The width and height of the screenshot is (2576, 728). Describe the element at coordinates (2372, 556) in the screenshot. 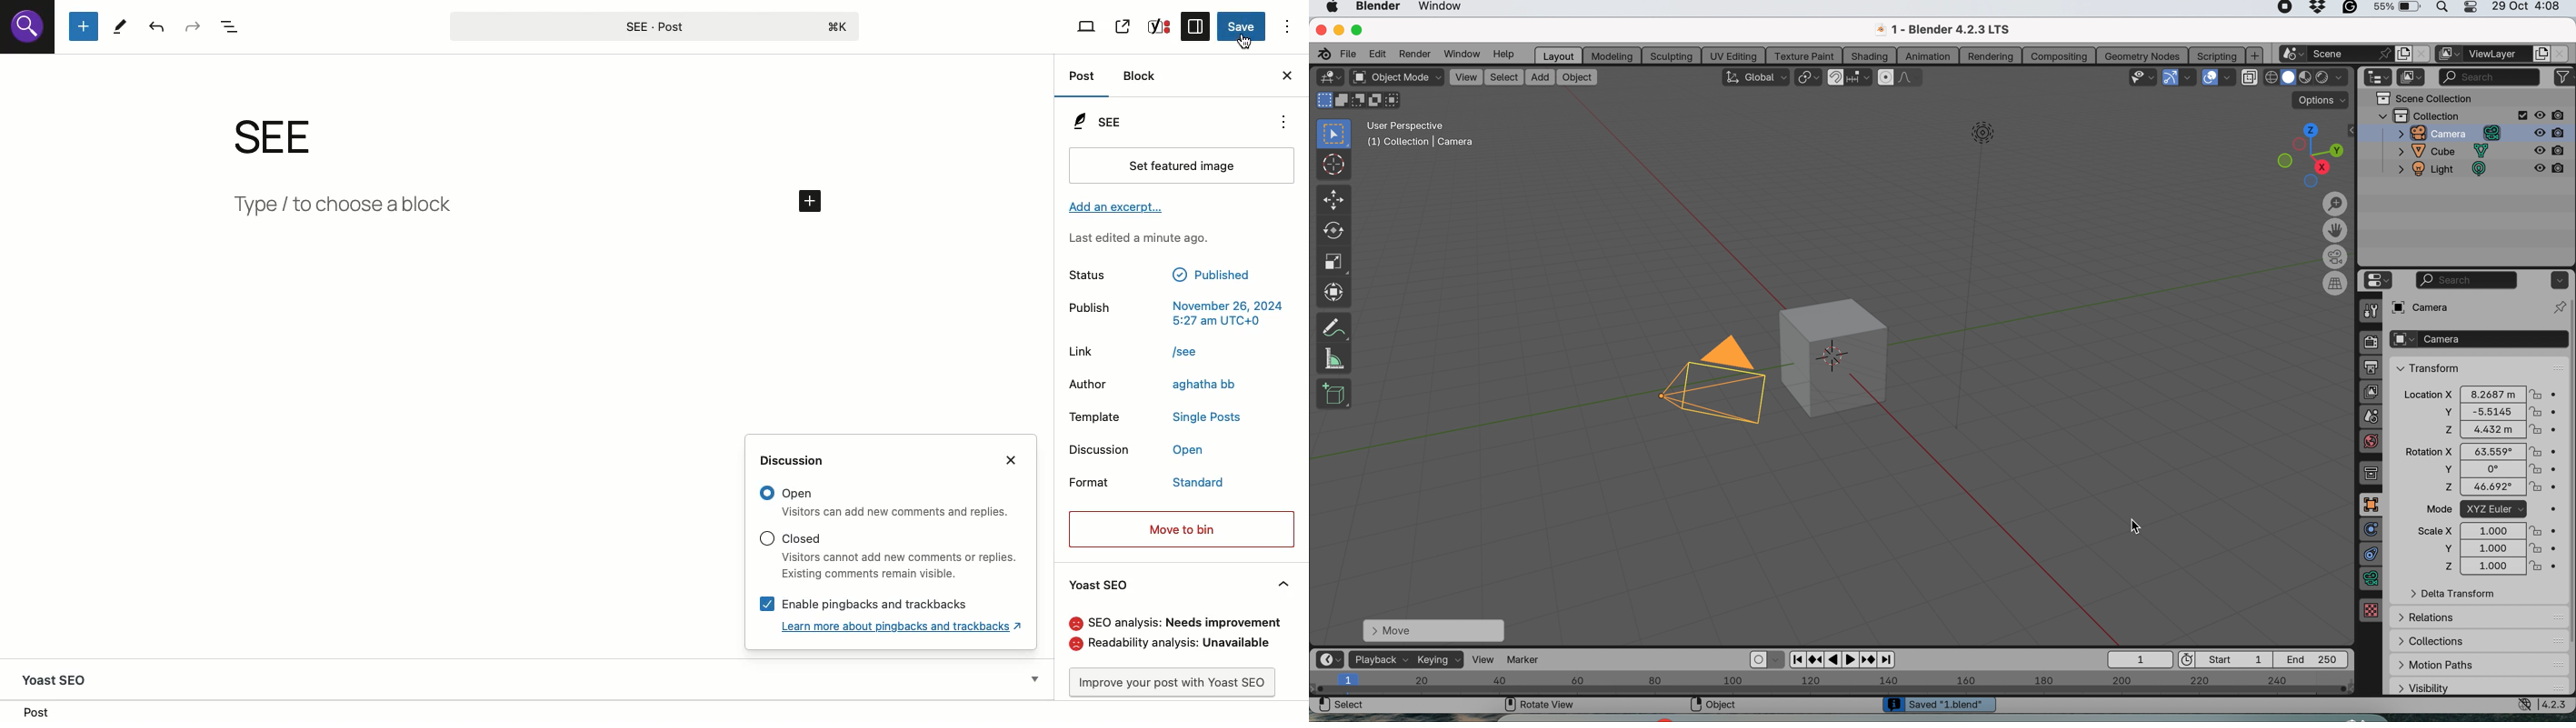

I see `constraints` at that location.